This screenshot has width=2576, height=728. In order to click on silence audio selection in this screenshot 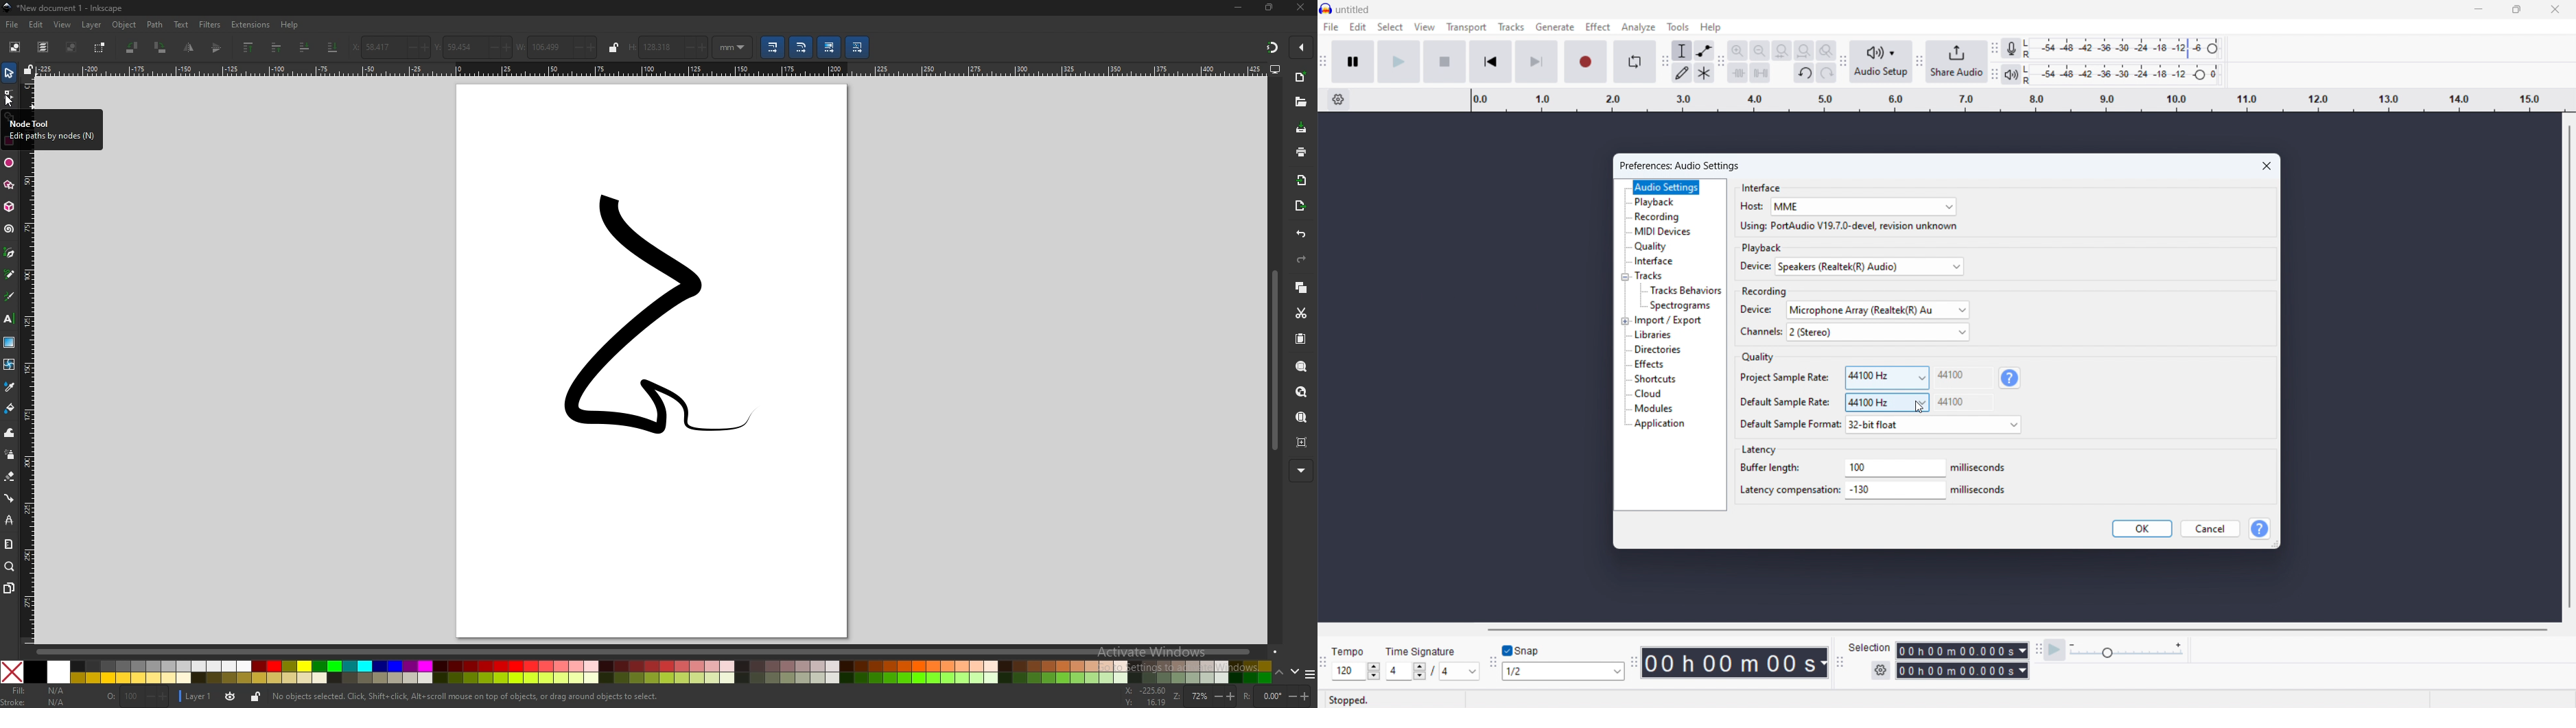, I will do `click(1761, 73)`.